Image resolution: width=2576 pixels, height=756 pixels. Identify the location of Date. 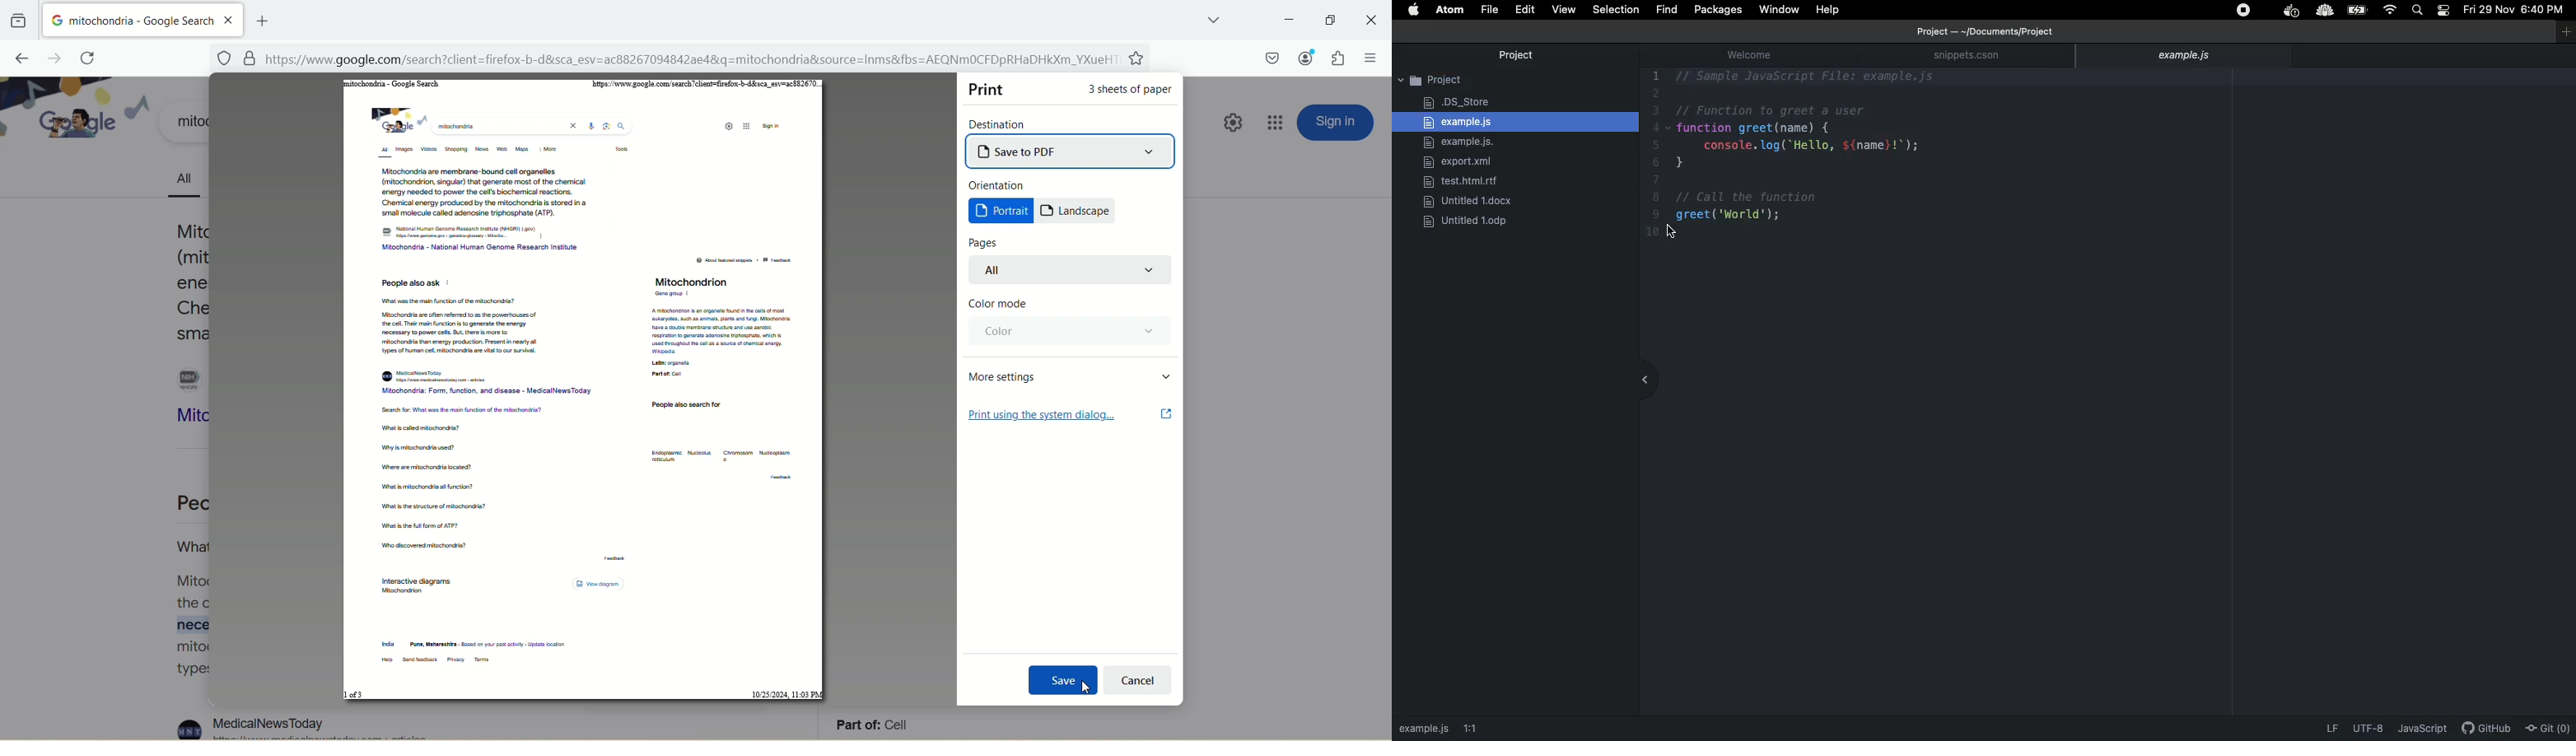
(2489, 10).